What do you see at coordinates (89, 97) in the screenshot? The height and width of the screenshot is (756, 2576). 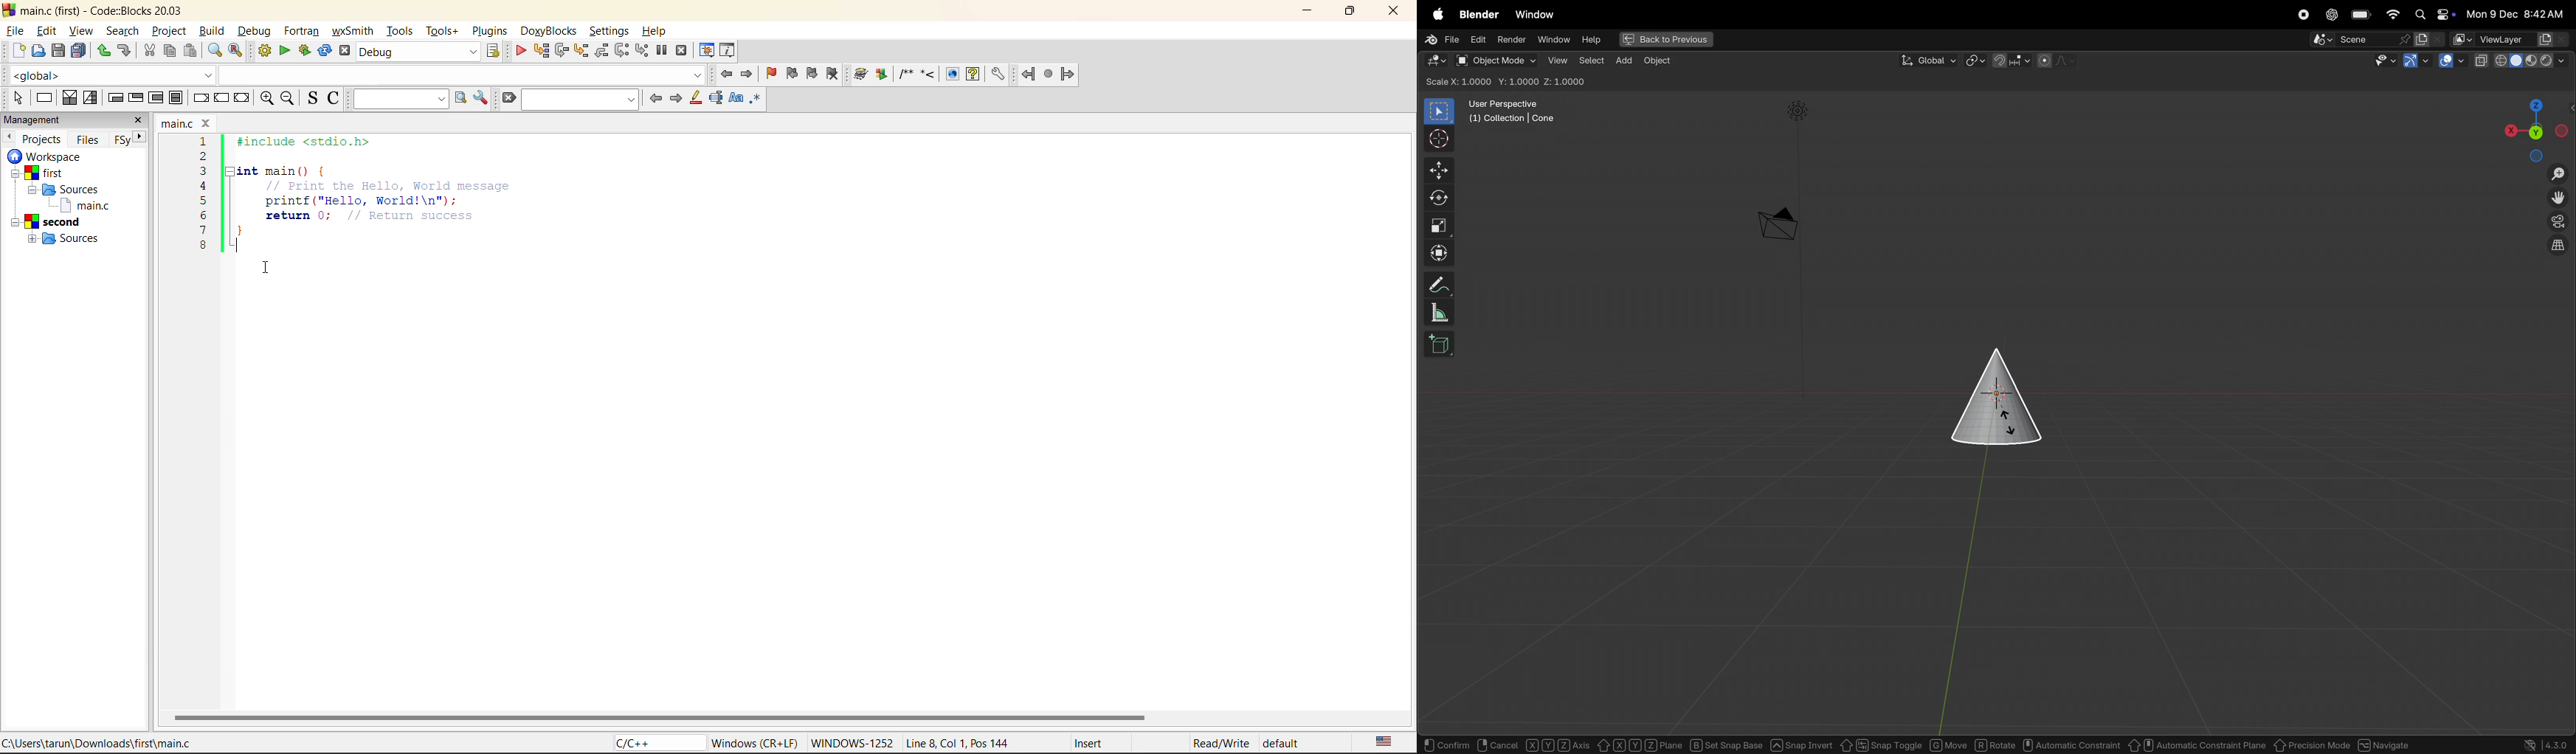 I see `selection` at bounding box center [89, 97].